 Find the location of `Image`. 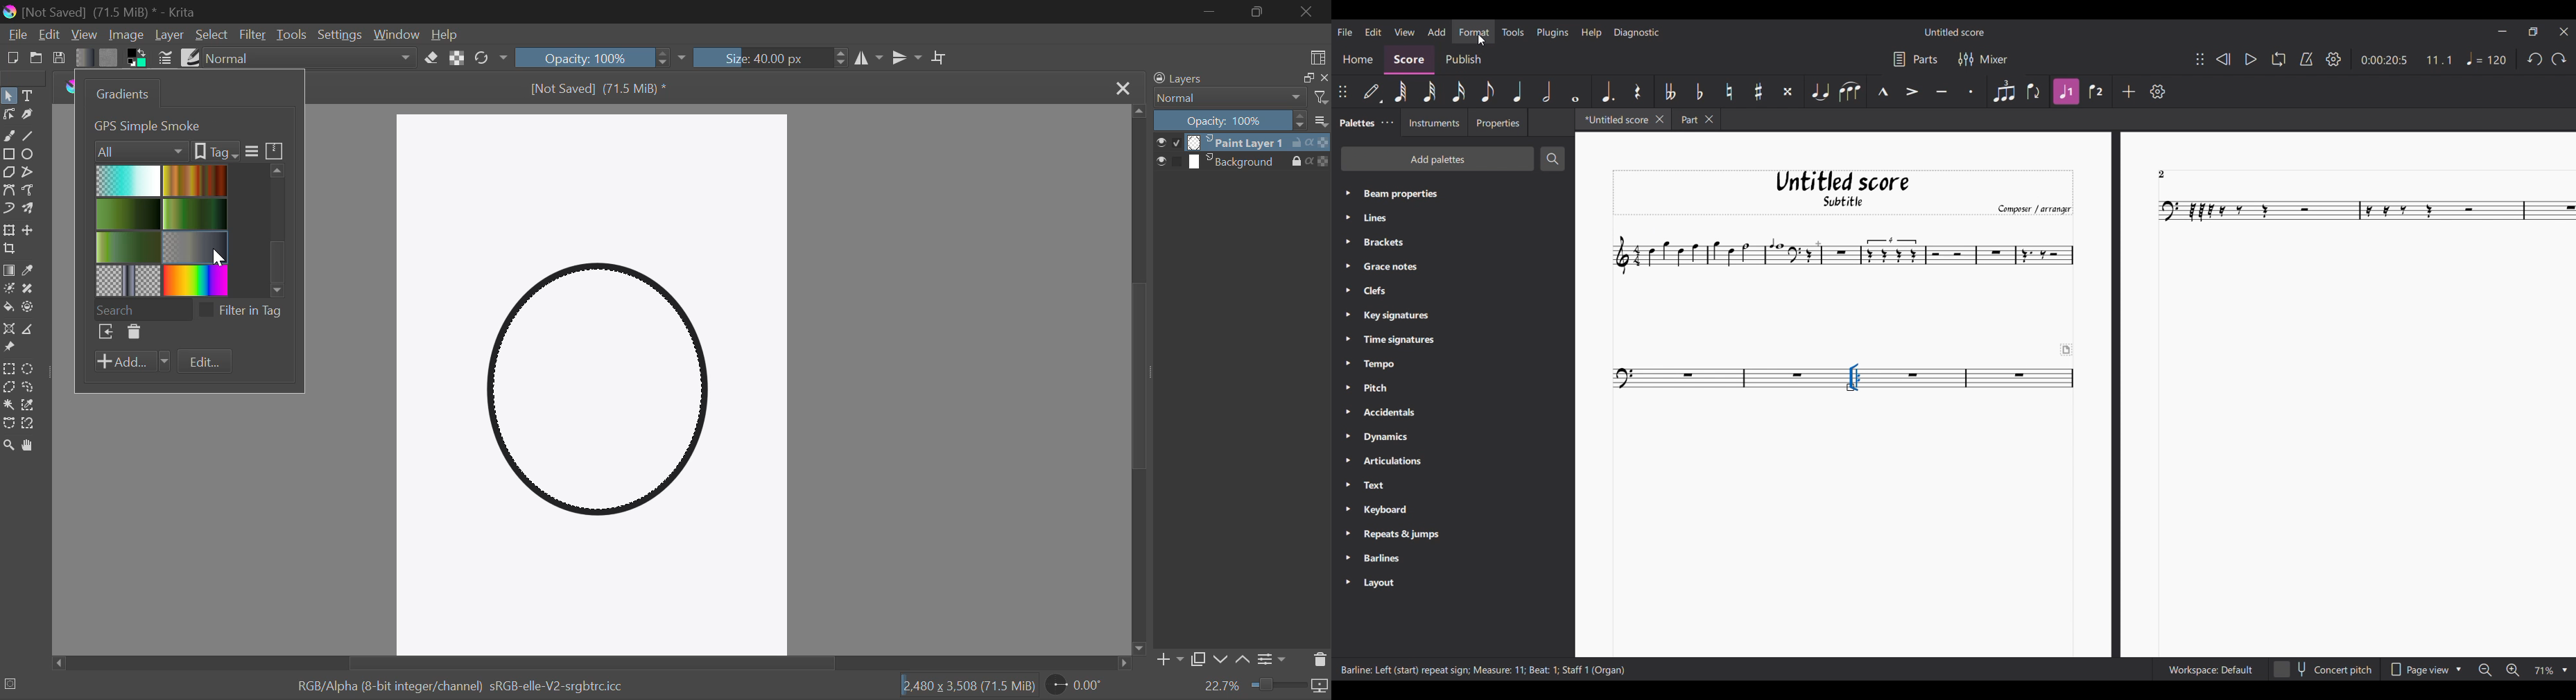

Image is located at coordinates (128, 36).